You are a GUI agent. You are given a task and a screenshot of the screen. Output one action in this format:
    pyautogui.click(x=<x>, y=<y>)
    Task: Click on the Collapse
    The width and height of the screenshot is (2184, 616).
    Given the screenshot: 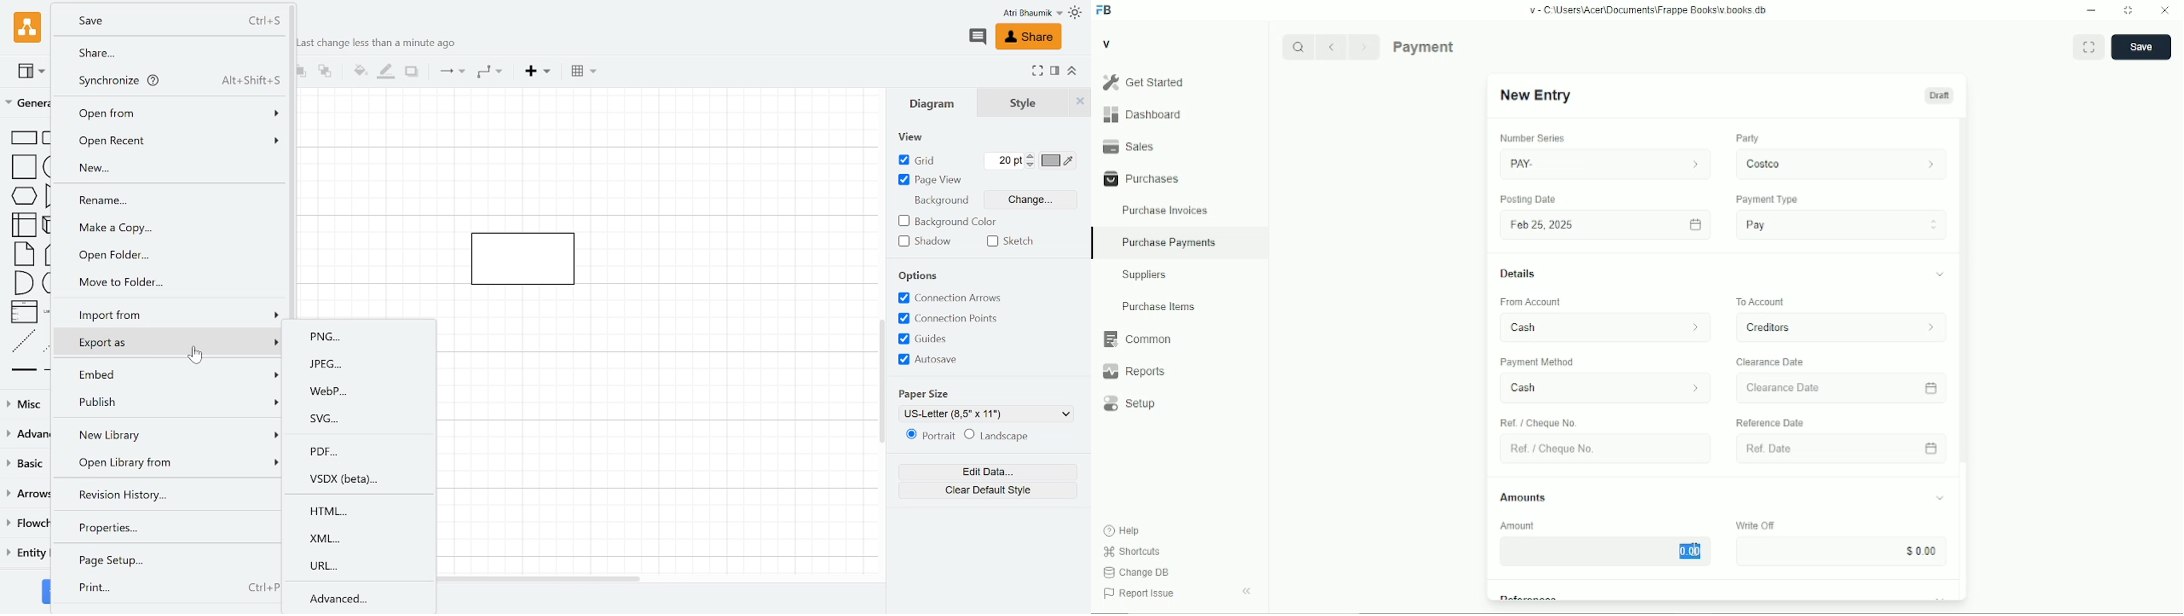 What is the action you would take?
    pyautogui.click(x=1246, y=591)
    